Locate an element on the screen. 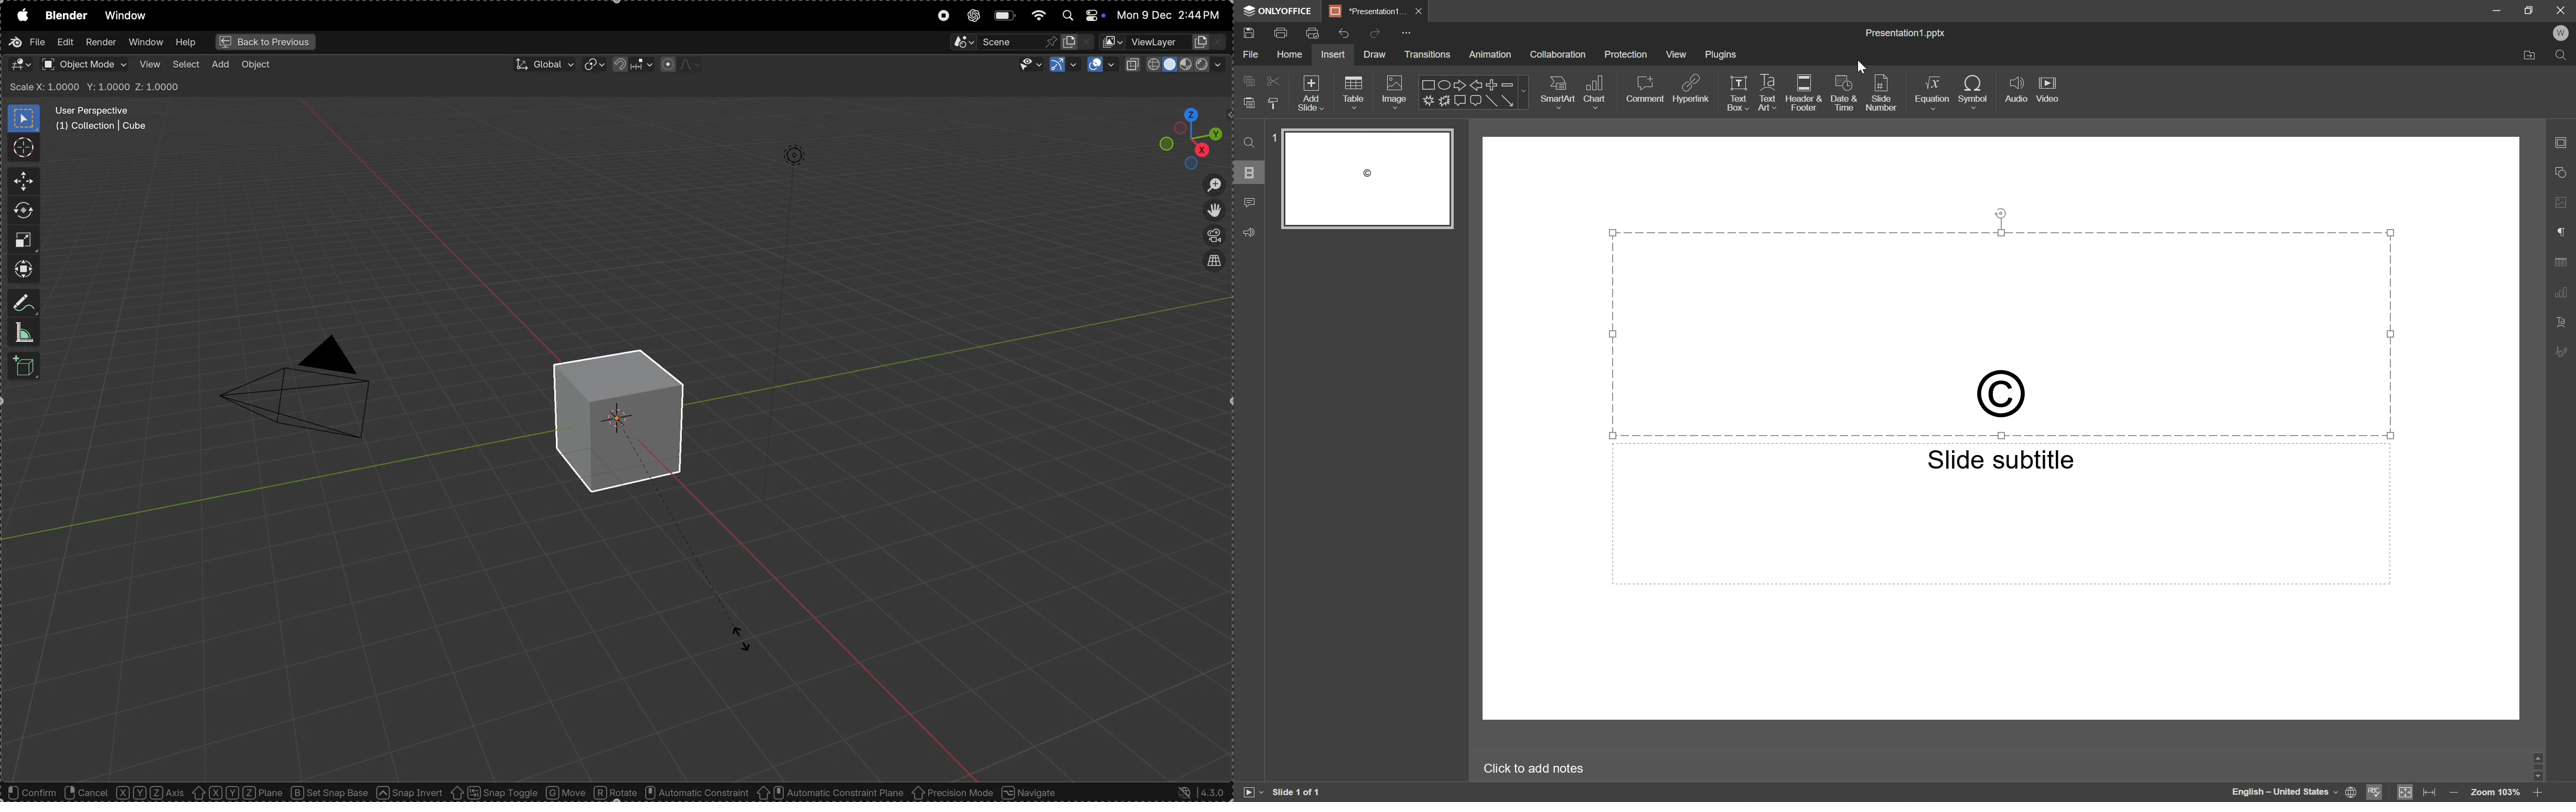 The width and height of the screenshot is (2576, 812). show gimzo is located at coordinates (1063, 64).